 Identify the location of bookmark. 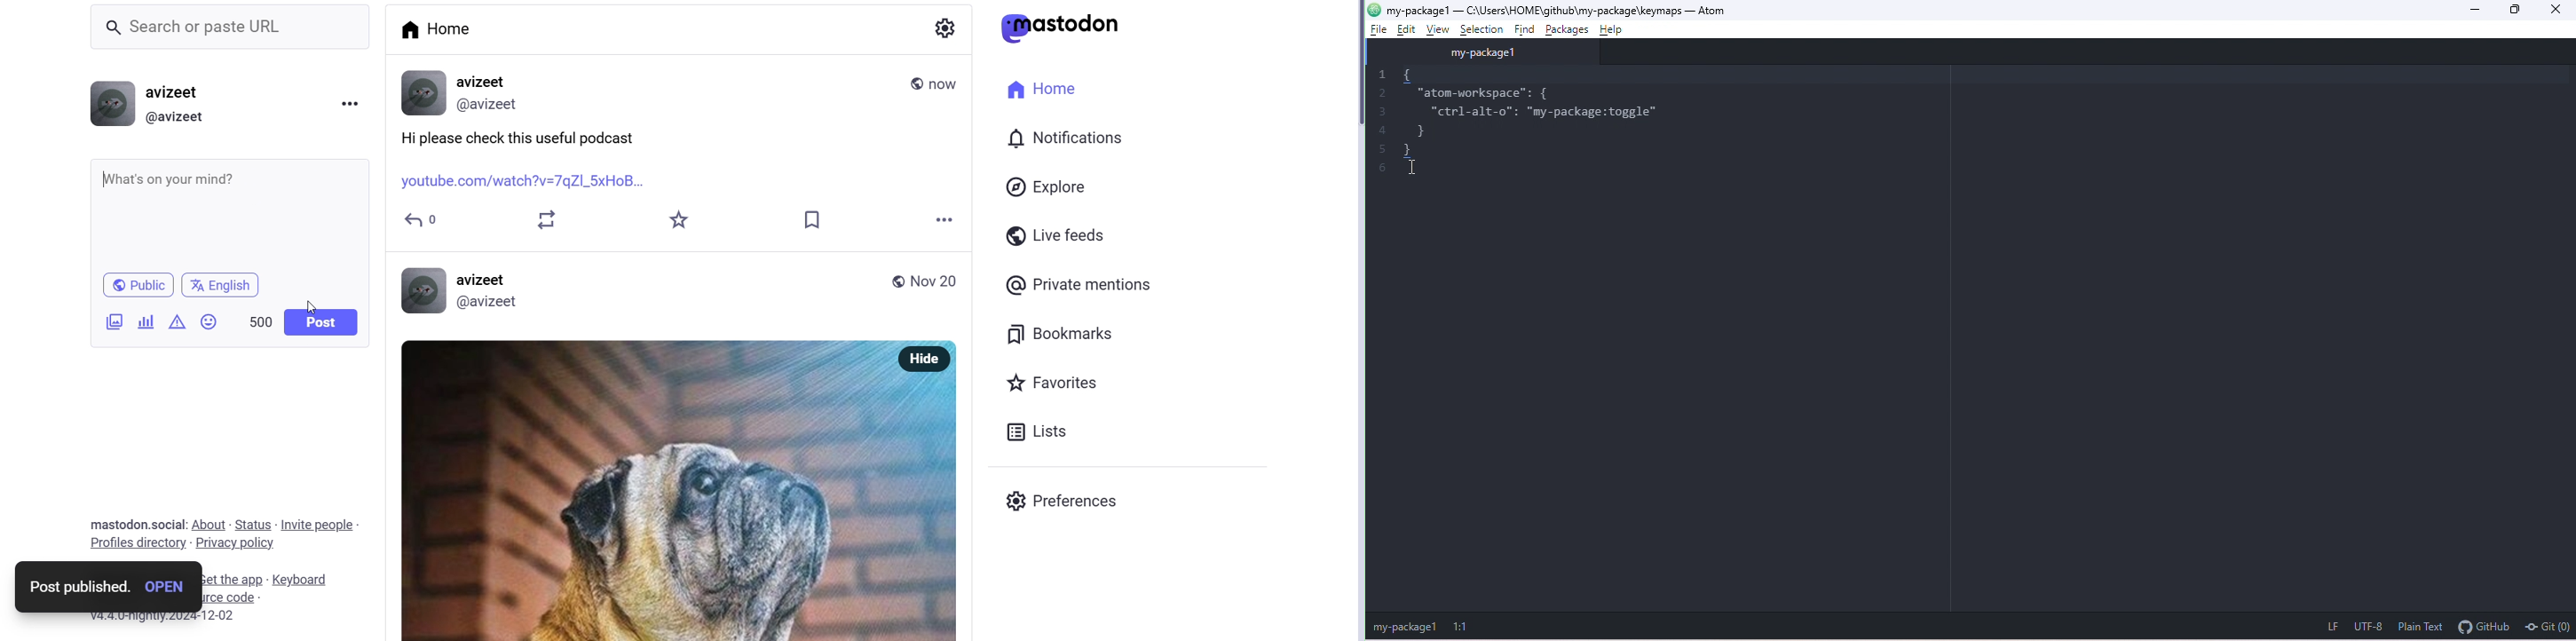
(817, 220).